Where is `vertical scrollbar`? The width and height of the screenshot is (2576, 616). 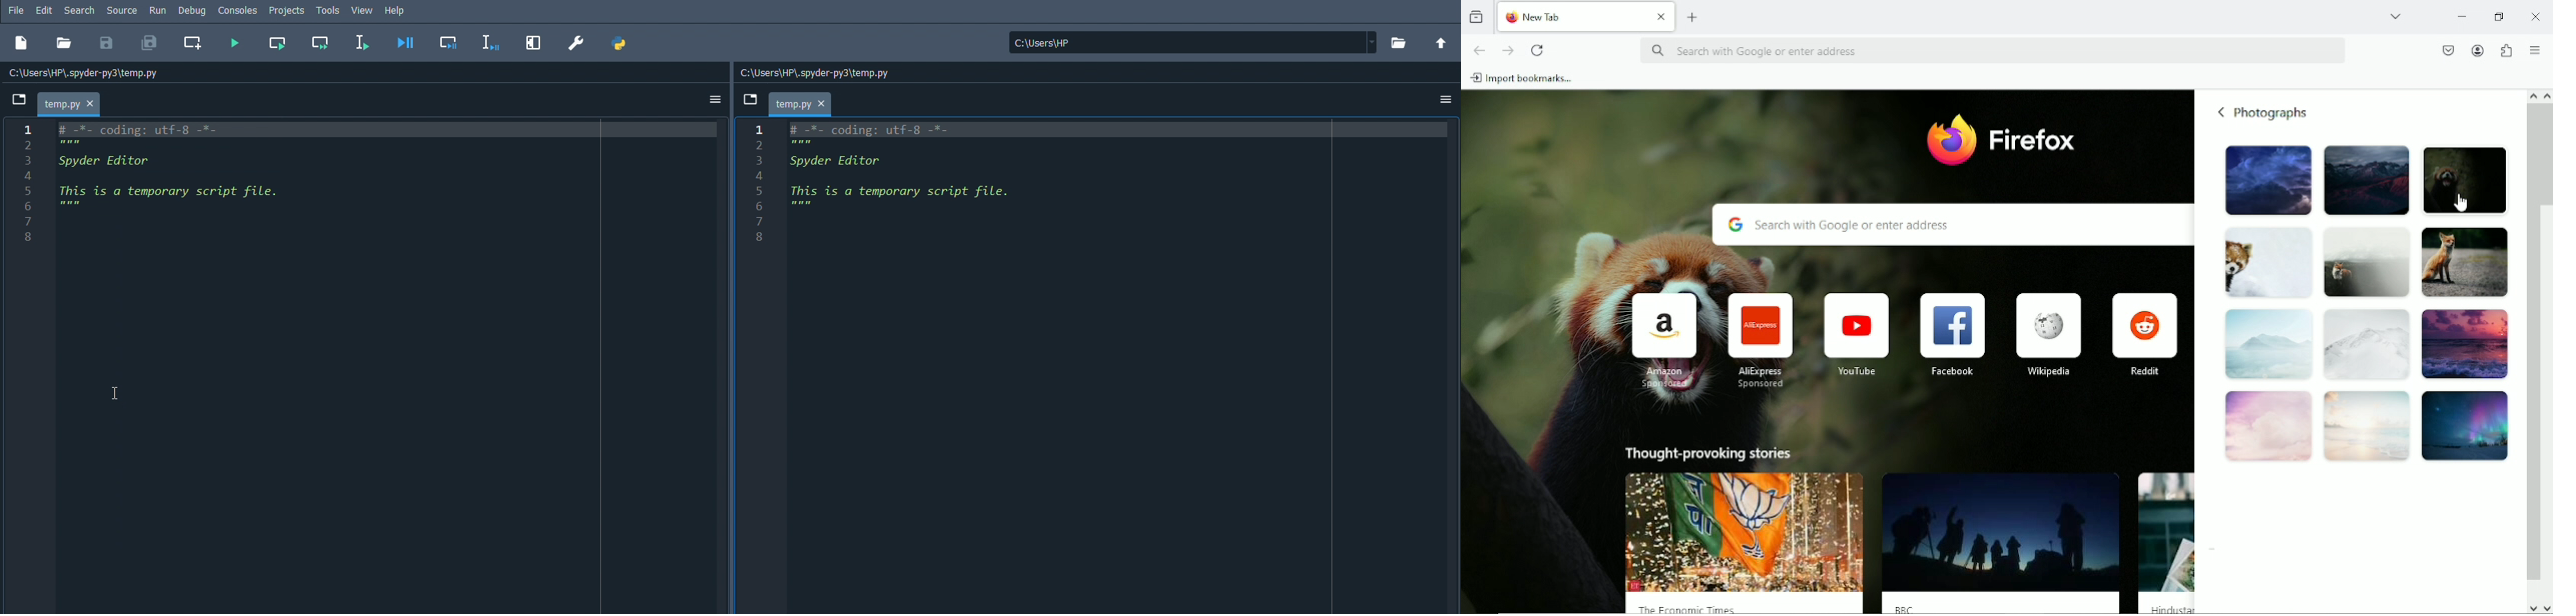
vertical scrollbar is located at coordinates (2531, 342).